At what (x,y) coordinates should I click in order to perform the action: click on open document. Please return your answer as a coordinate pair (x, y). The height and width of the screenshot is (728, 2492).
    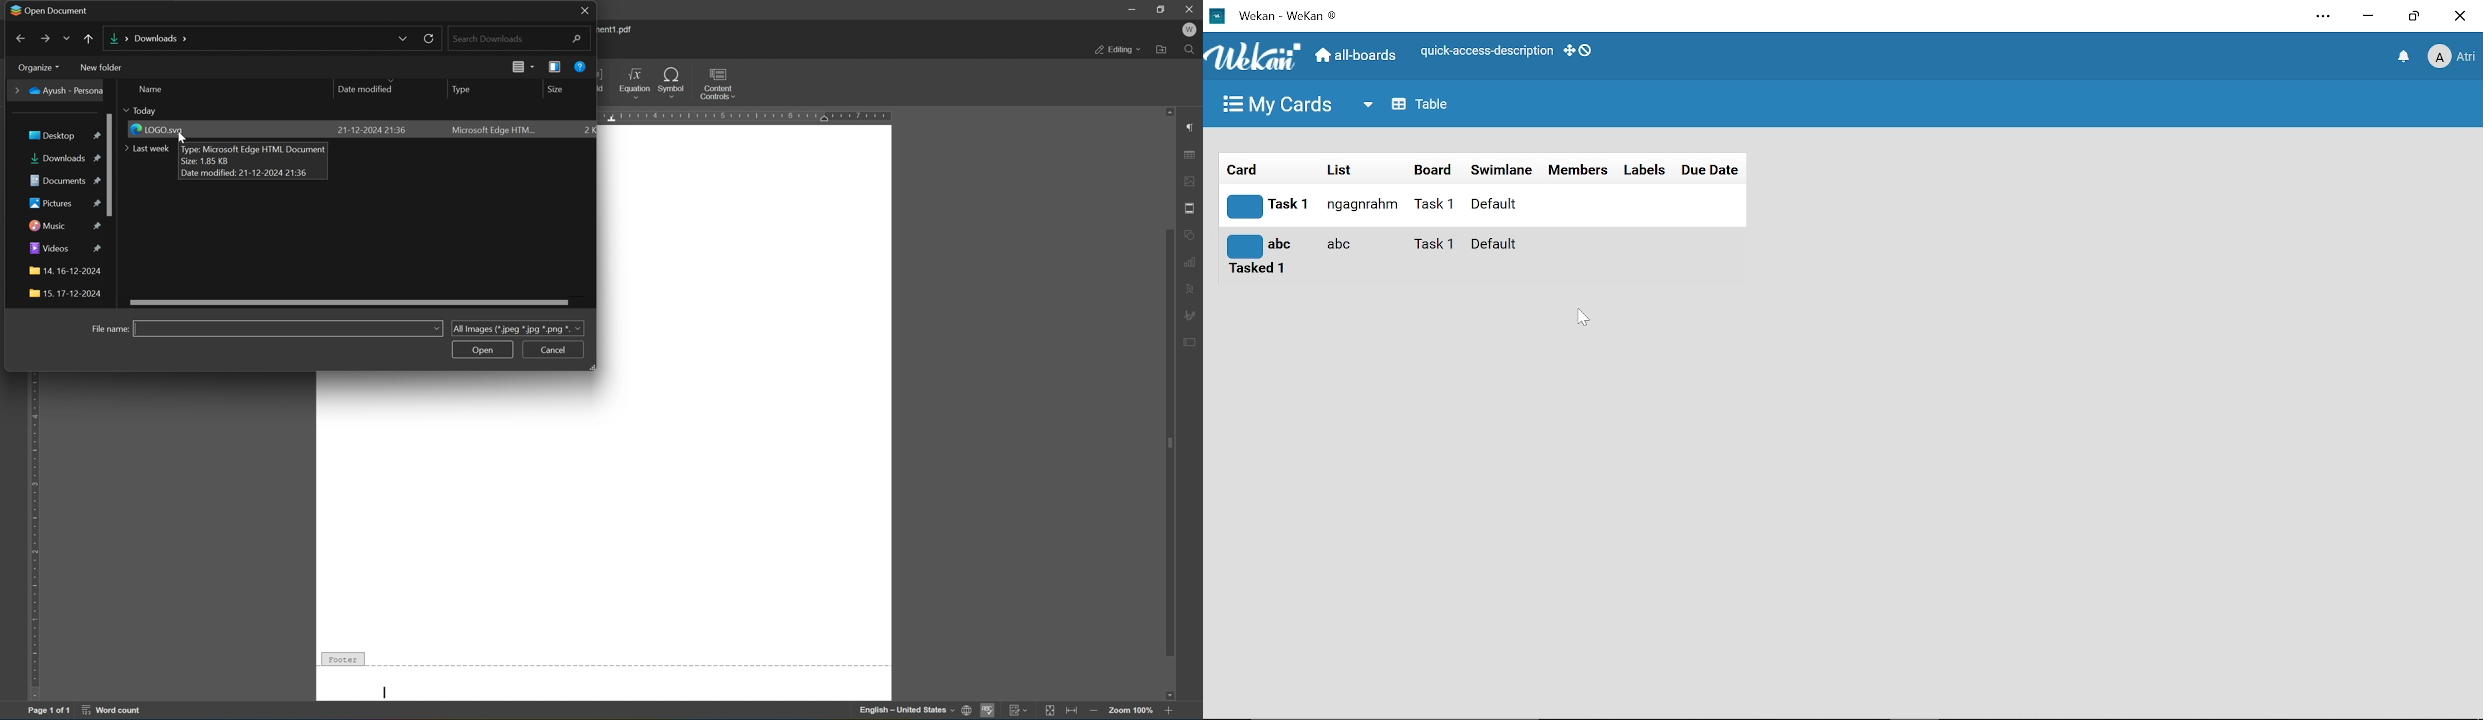
    Looking at the image, I should click on (50, 10).